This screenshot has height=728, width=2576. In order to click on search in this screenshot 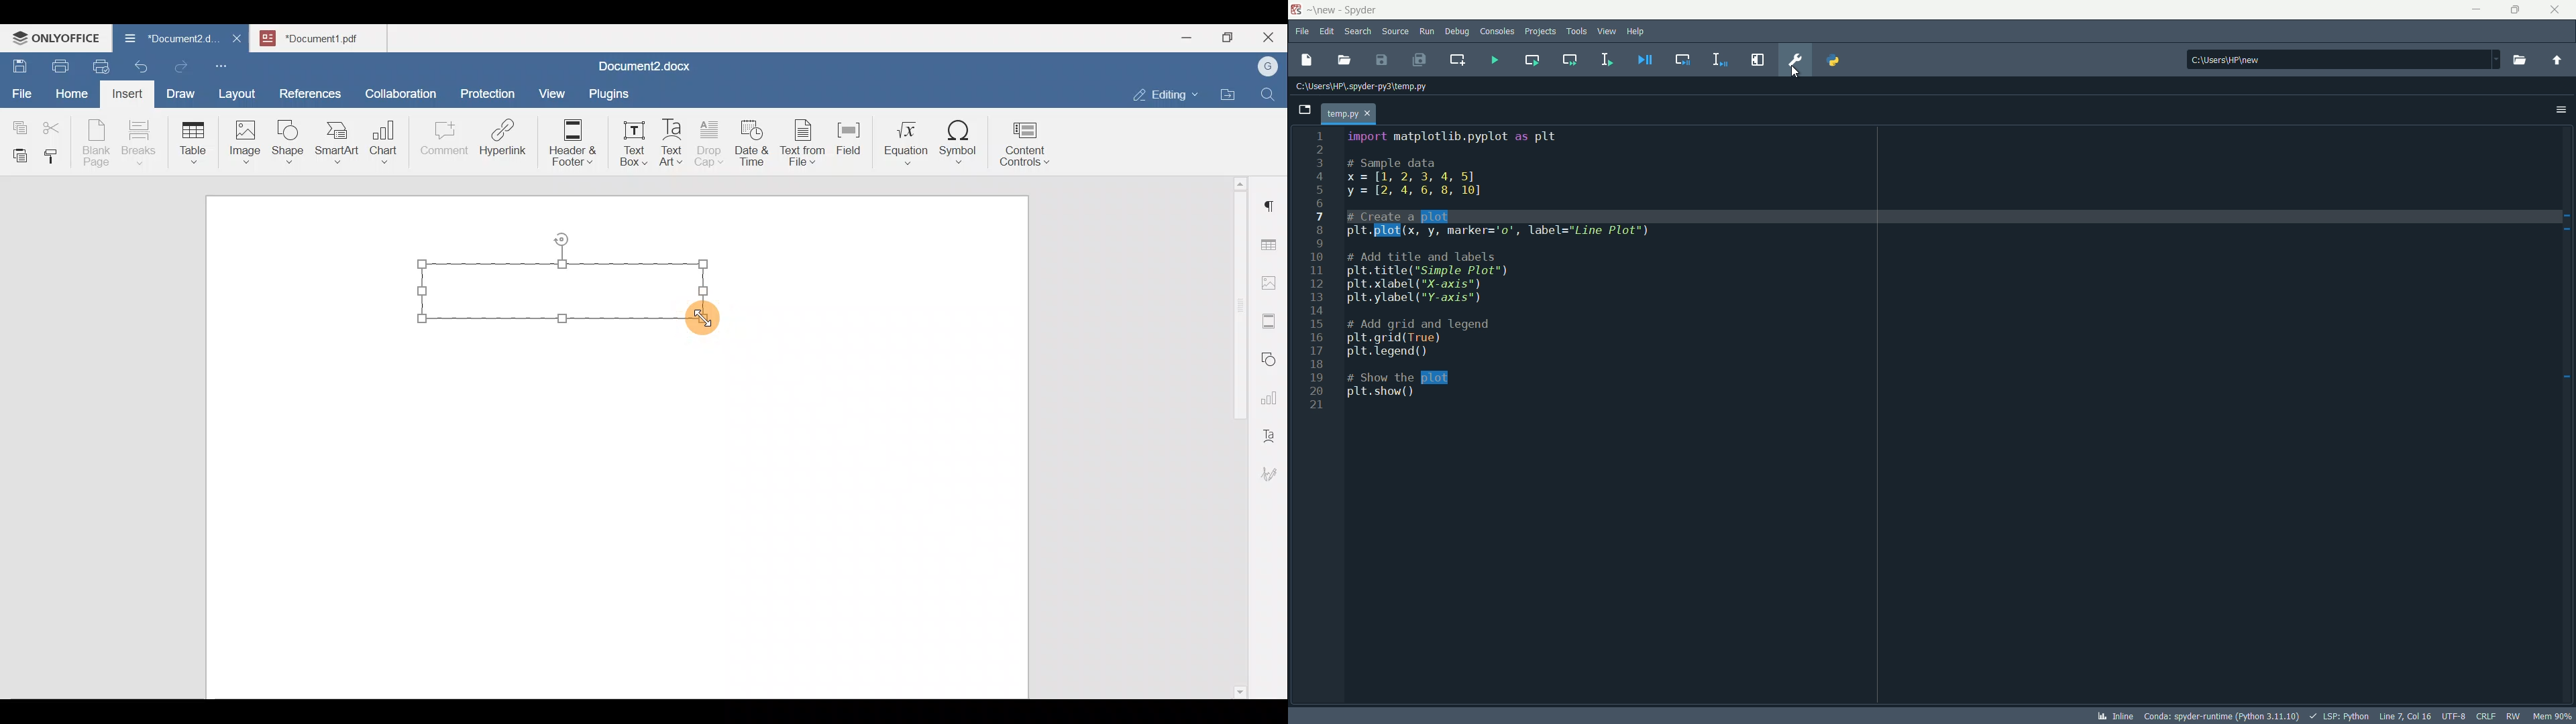, I will do `click(1358, 32)`.